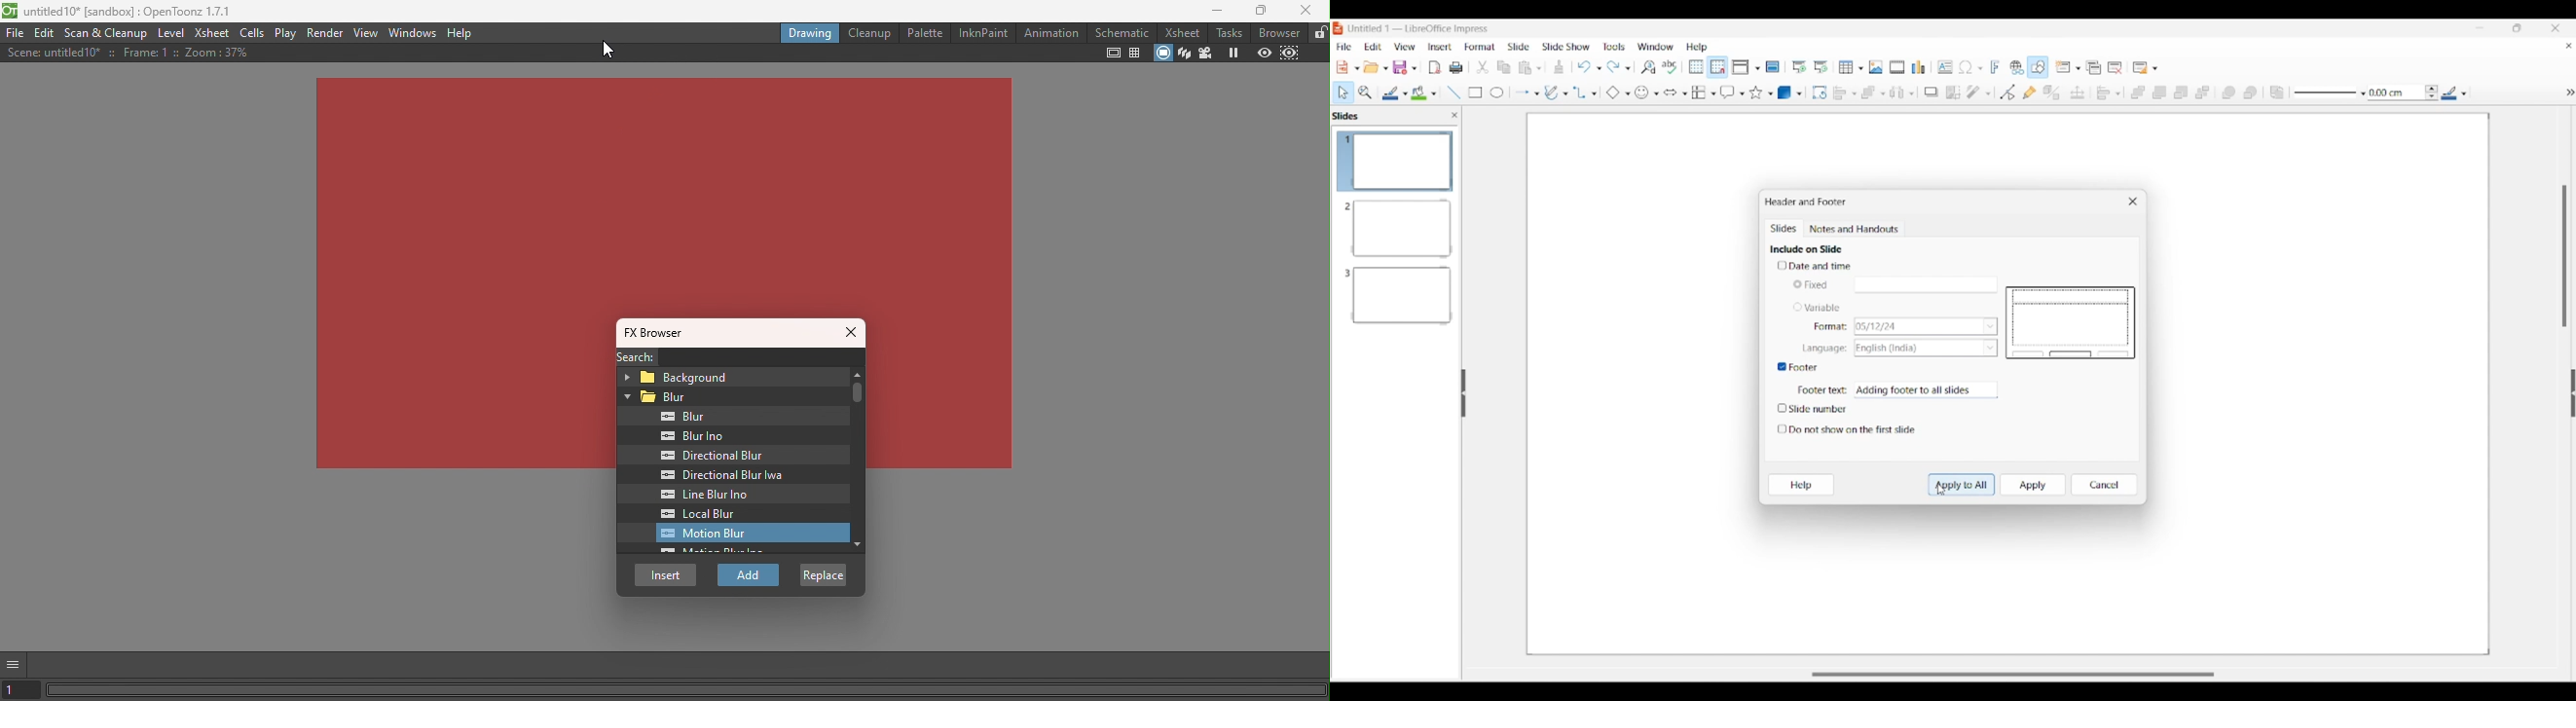 Image resolution: width=2576 pixels, height=728 pixels. Describe the element at coordinates (255, 33) in the screenshot. I see `Cells` at that location.